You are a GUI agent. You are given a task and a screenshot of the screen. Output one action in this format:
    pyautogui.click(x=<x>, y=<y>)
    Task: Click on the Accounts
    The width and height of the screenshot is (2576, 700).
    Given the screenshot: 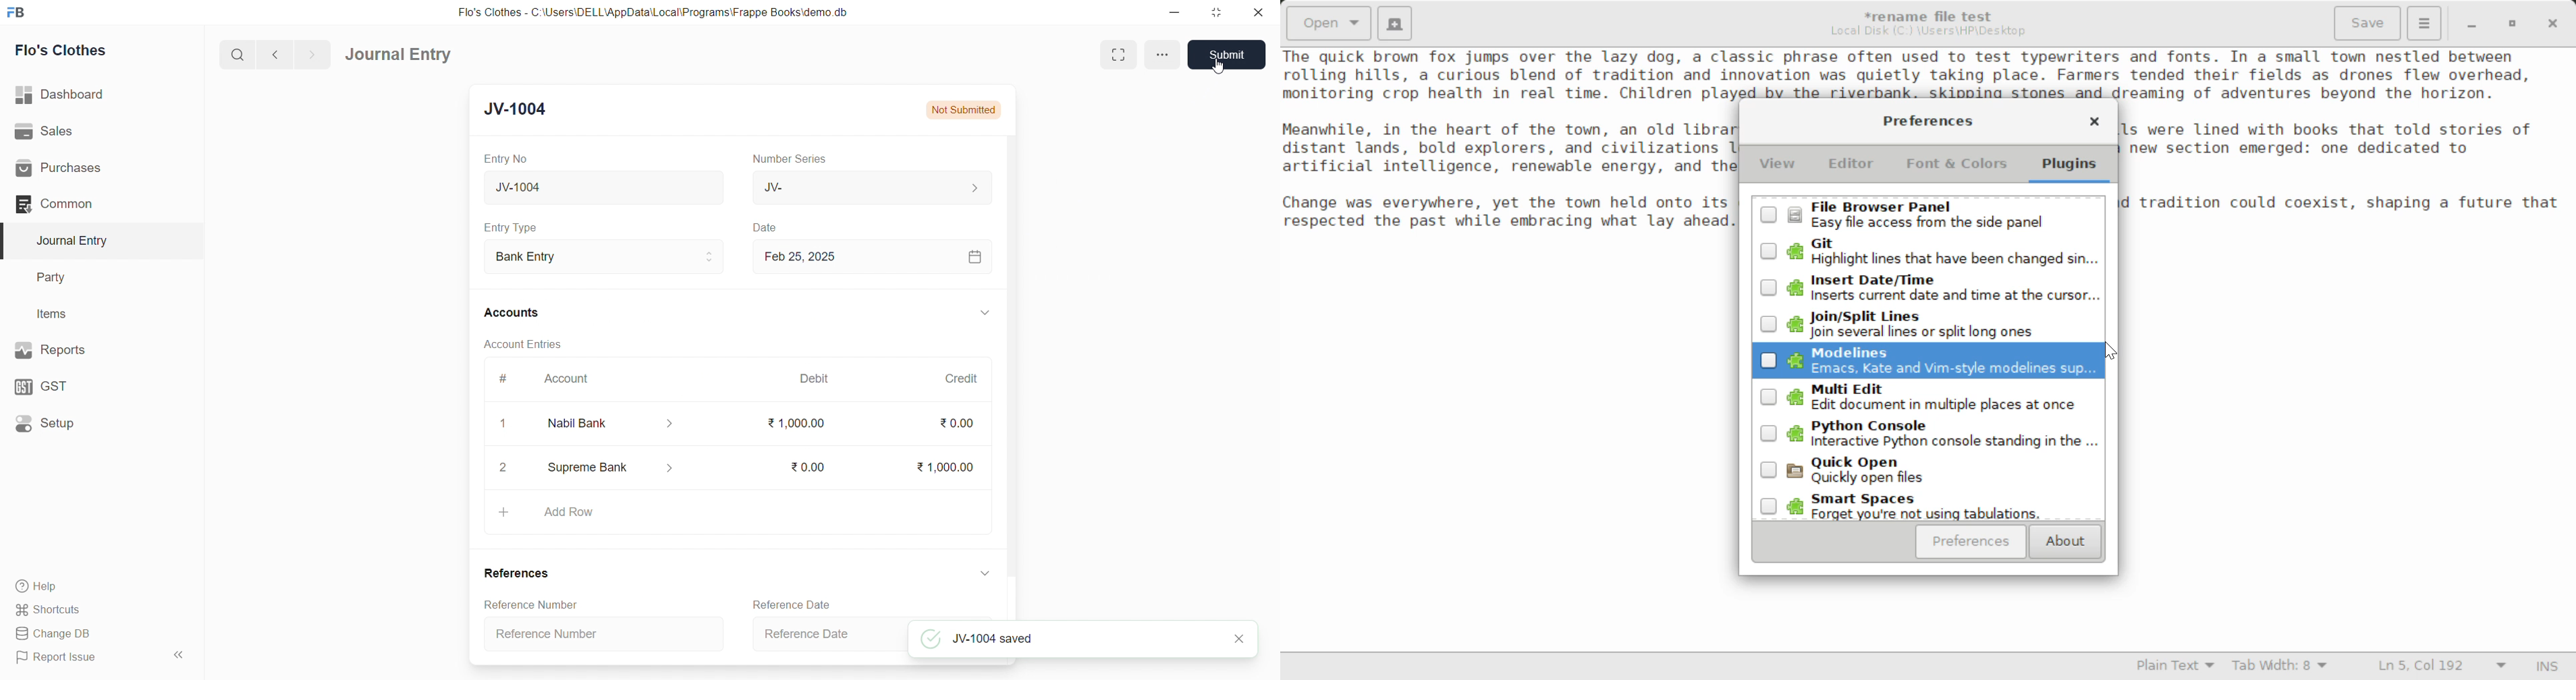 What is the action you would take?
    pyautogui.click(x=520, y=311)
    